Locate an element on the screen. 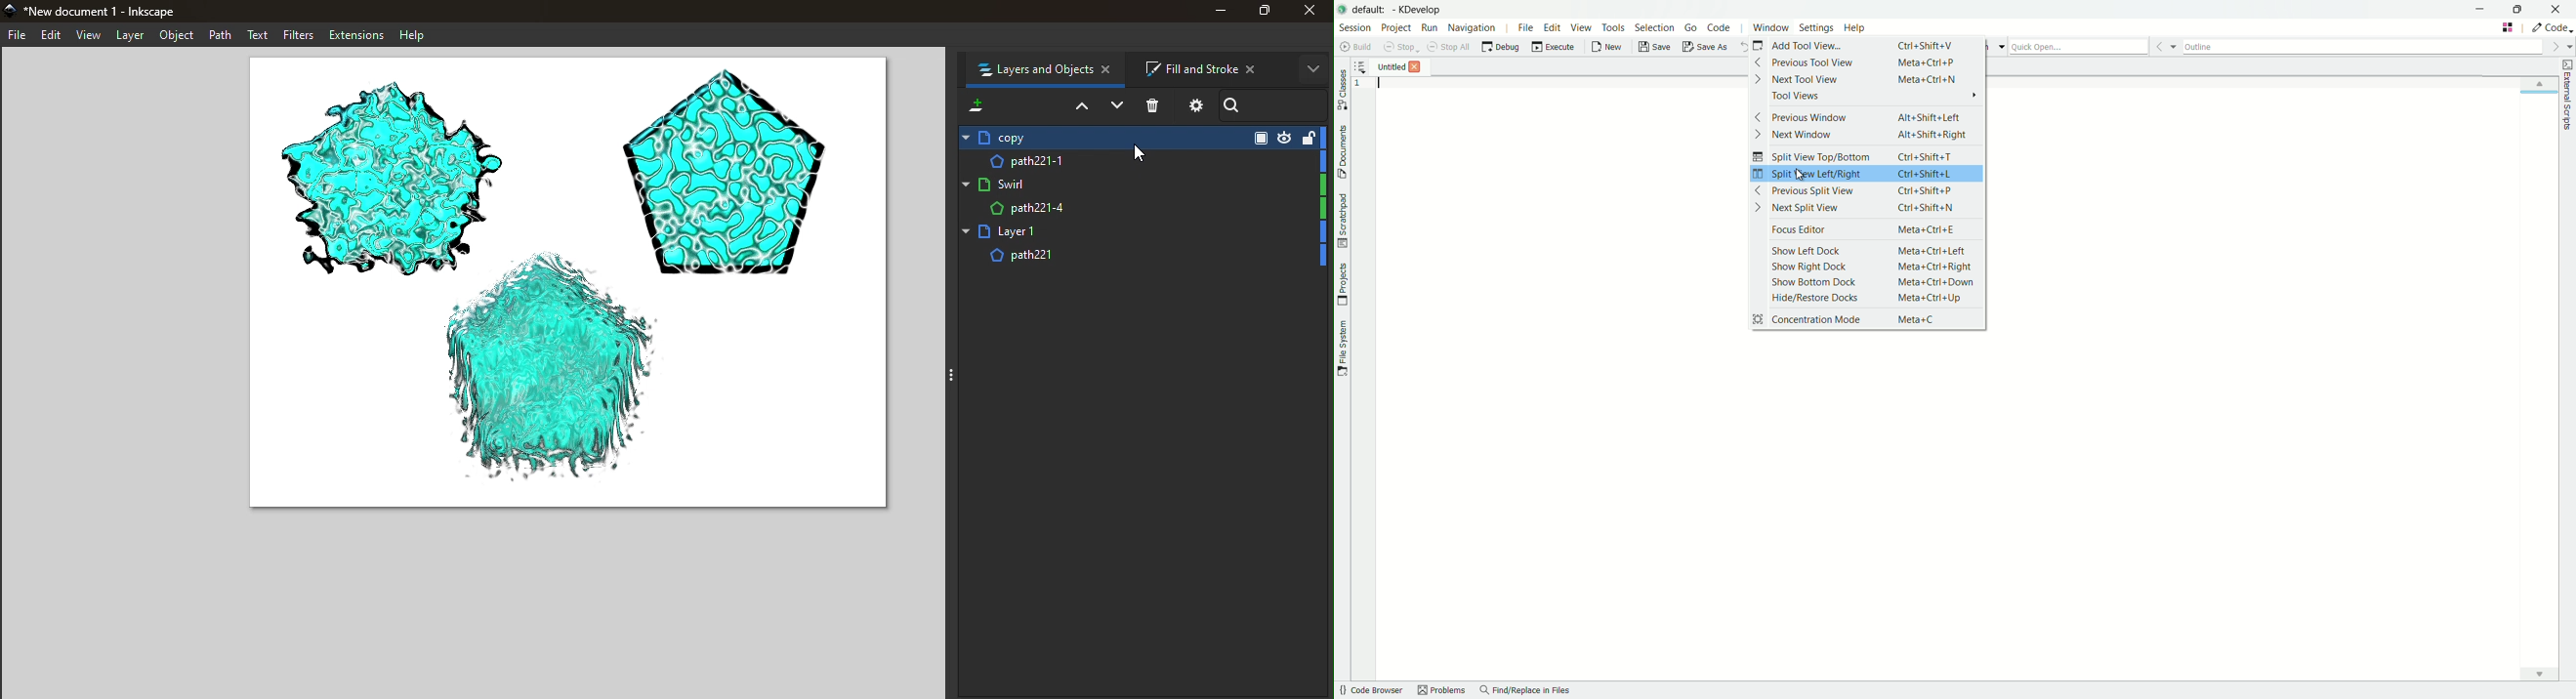  new is located at coordinates (1606, 47).